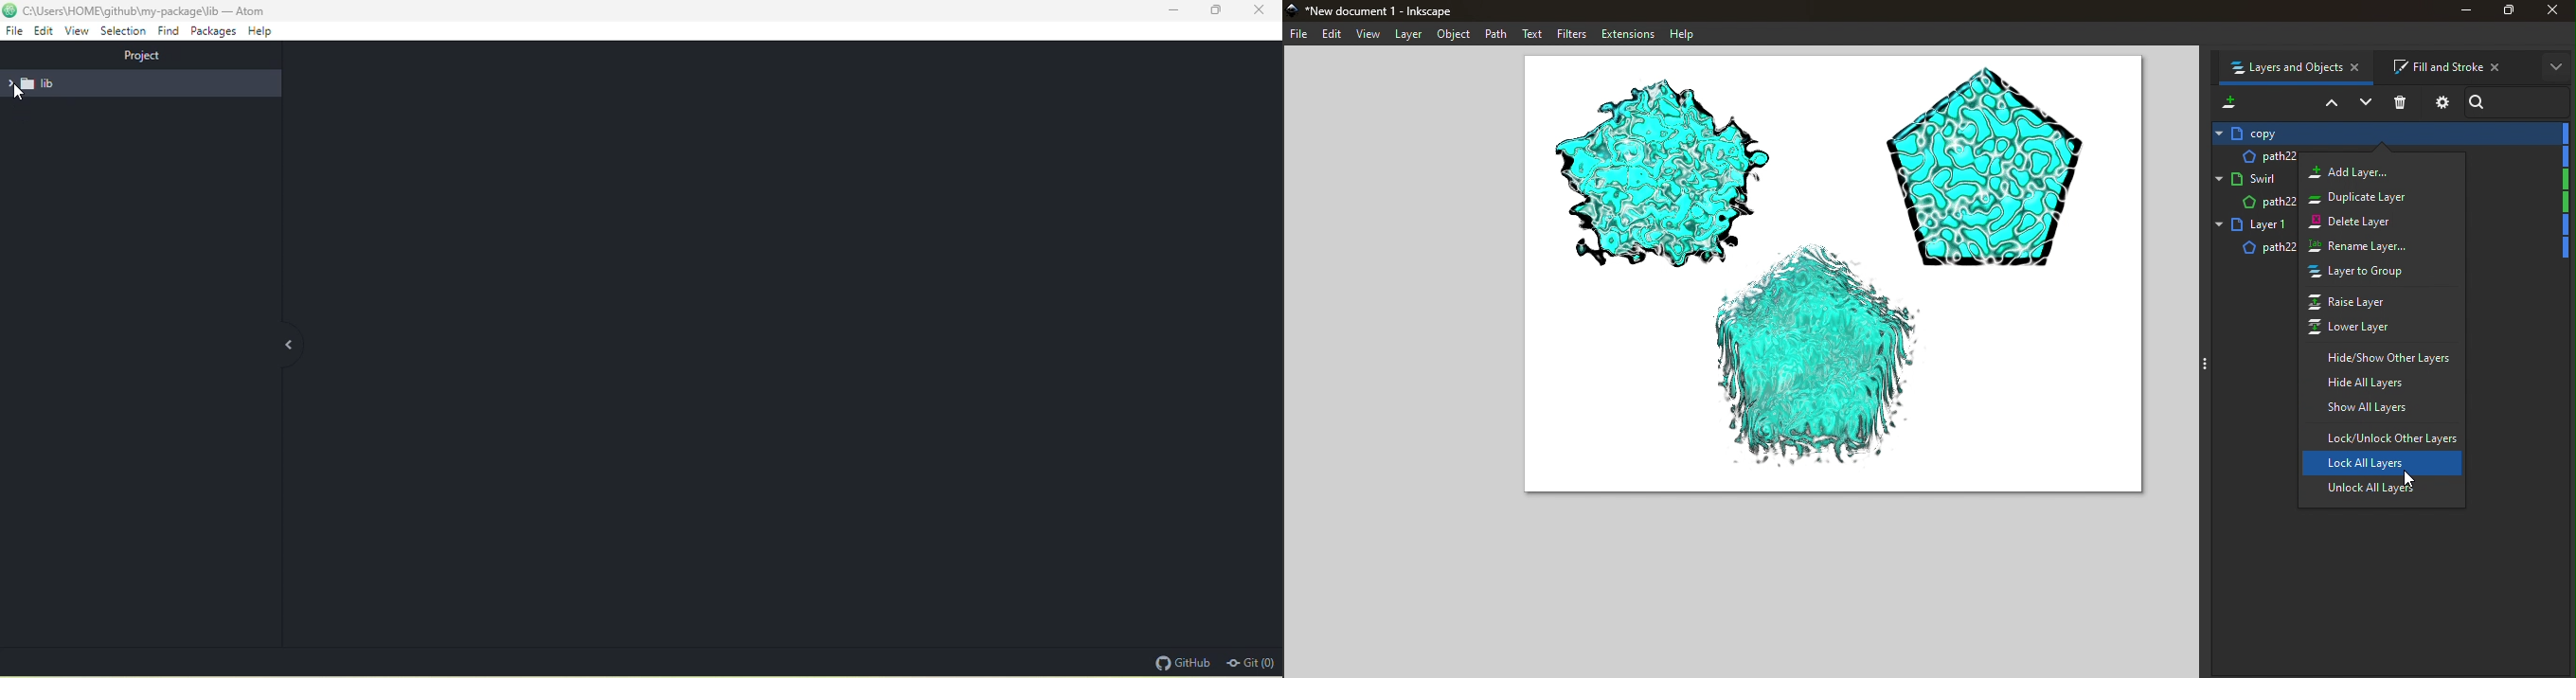  Describe the element at coordinates (2369, 301) in the screenshot. I see `Raise layer` at that location.